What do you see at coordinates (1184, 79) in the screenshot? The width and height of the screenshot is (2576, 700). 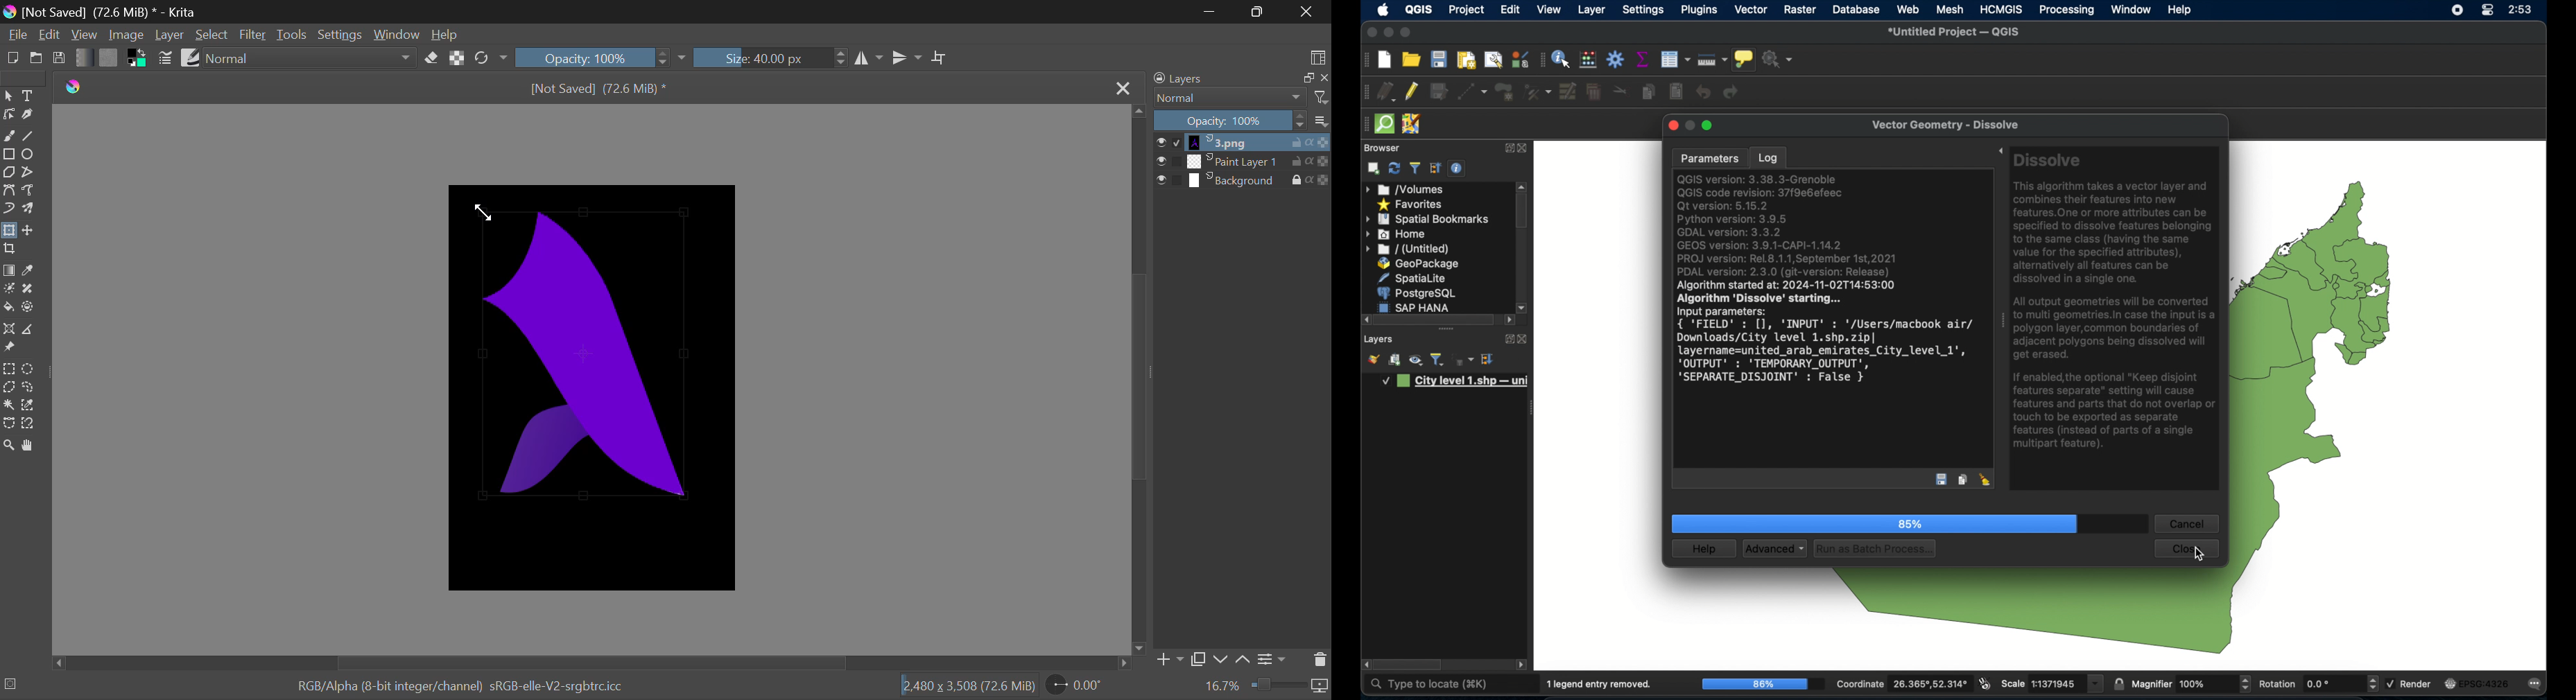 I see `Layers Docker Tab` at bounding box center [1184, 79].